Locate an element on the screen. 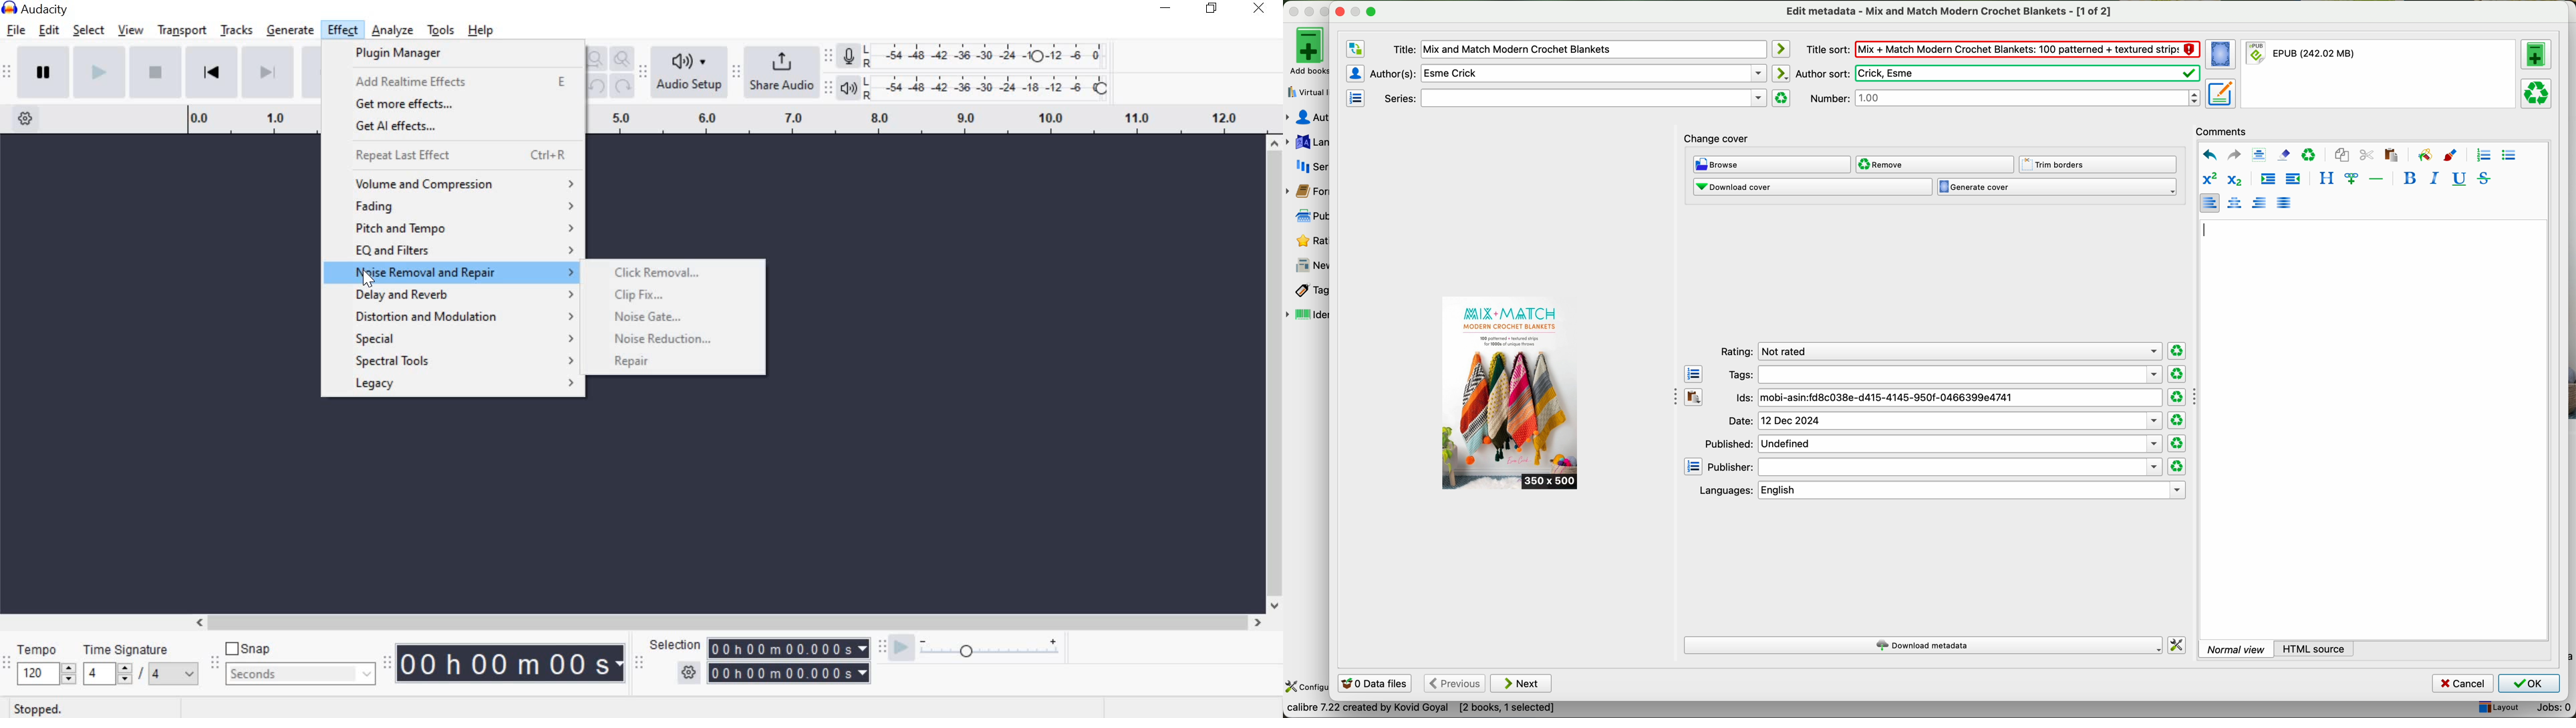 This screenshot has width=2576, height=728. format is located at coordinates (2380, 74).